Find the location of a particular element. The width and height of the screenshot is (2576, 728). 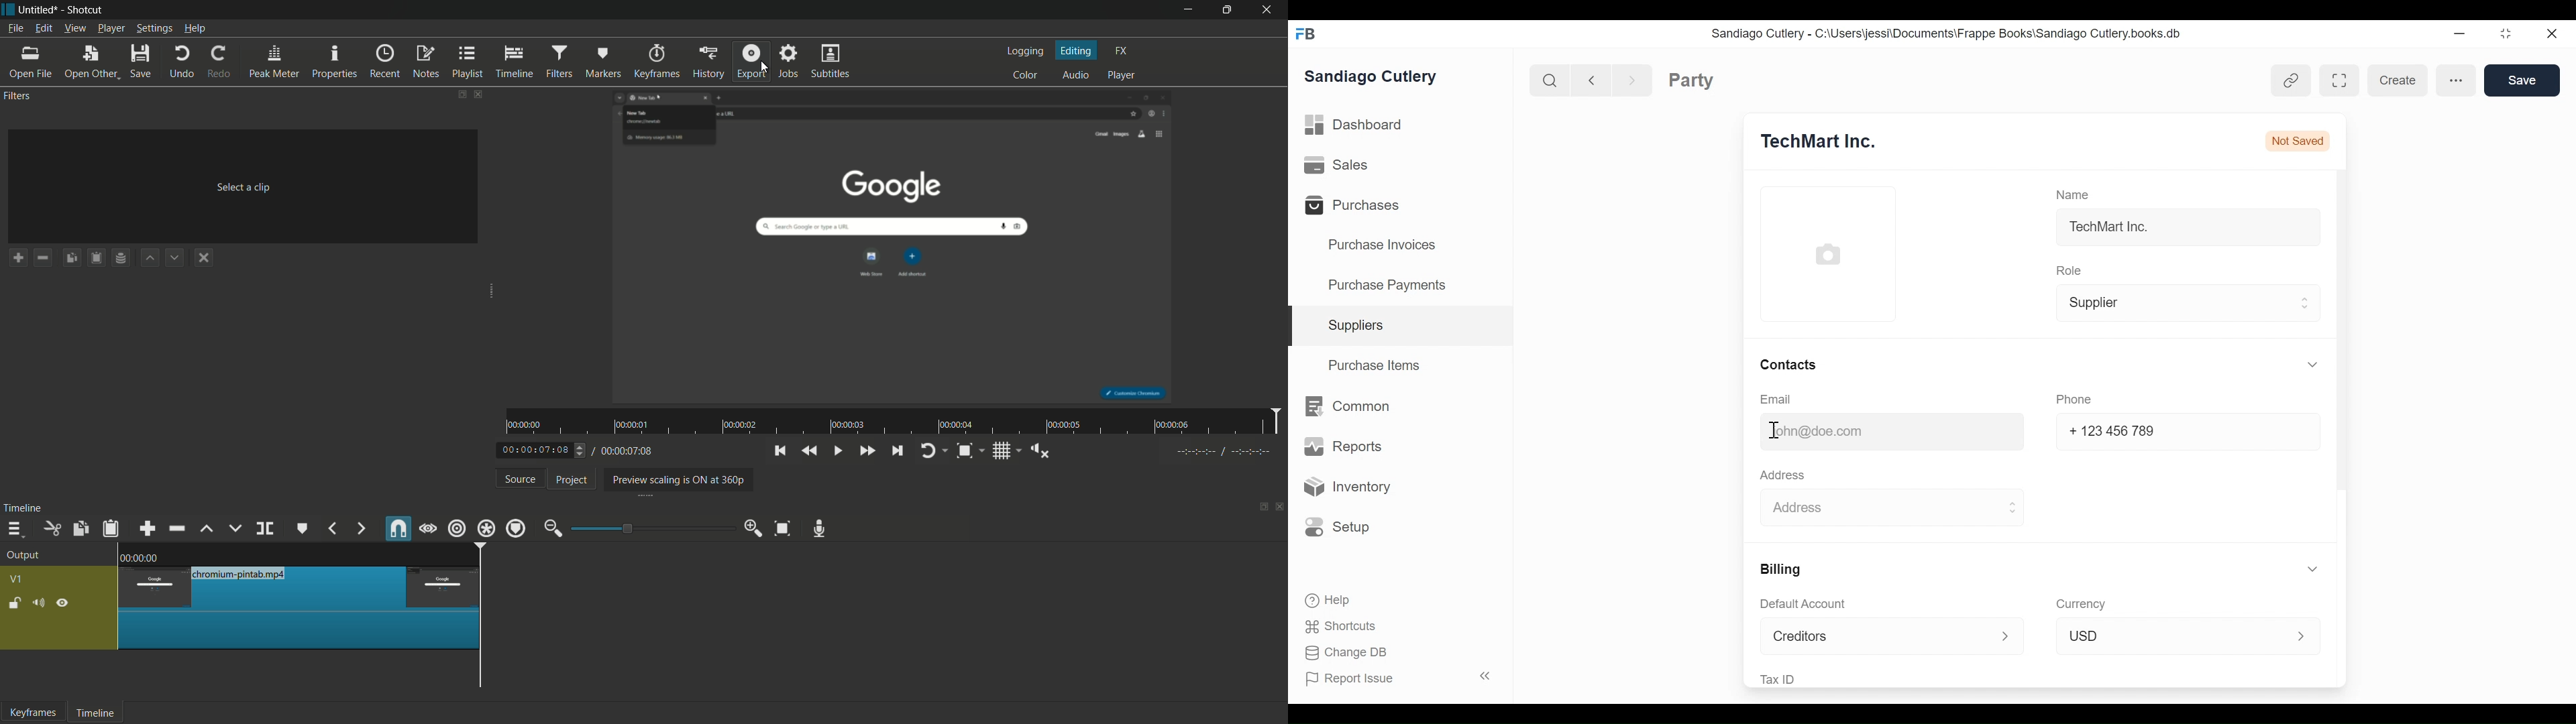

john@doe.com is located at coordinates (1815, 430).